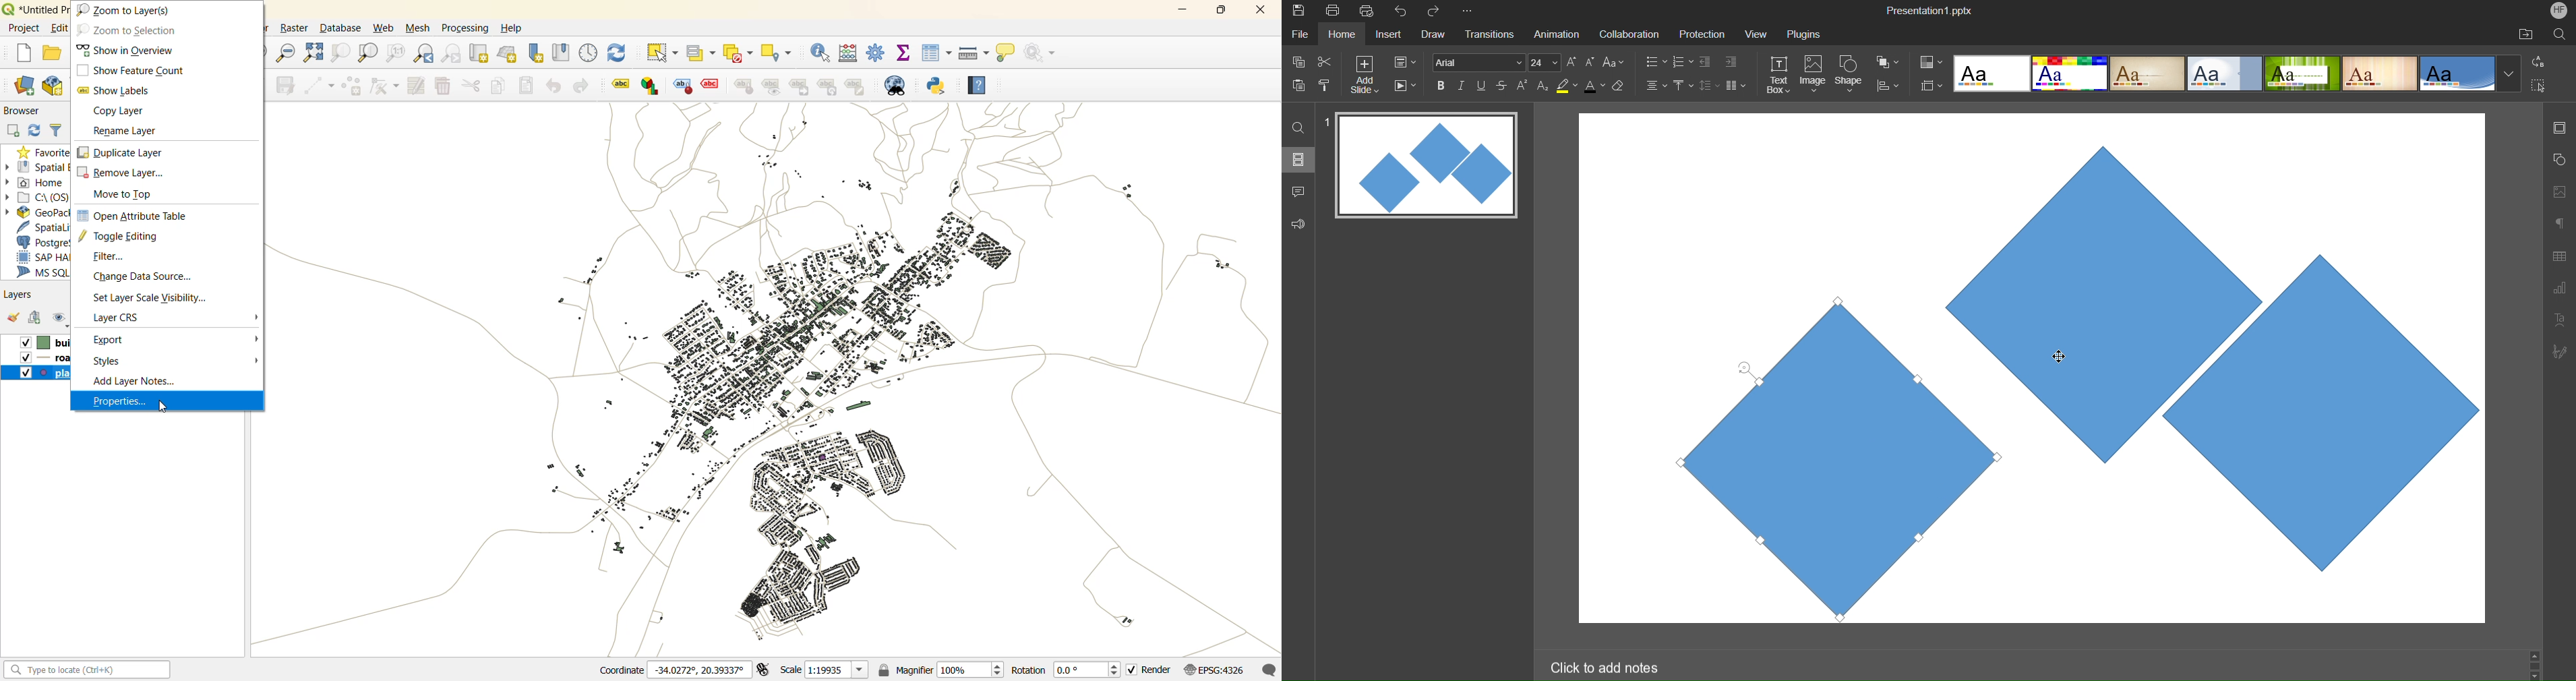  I want to click on vertex tools, so click(385, 88).